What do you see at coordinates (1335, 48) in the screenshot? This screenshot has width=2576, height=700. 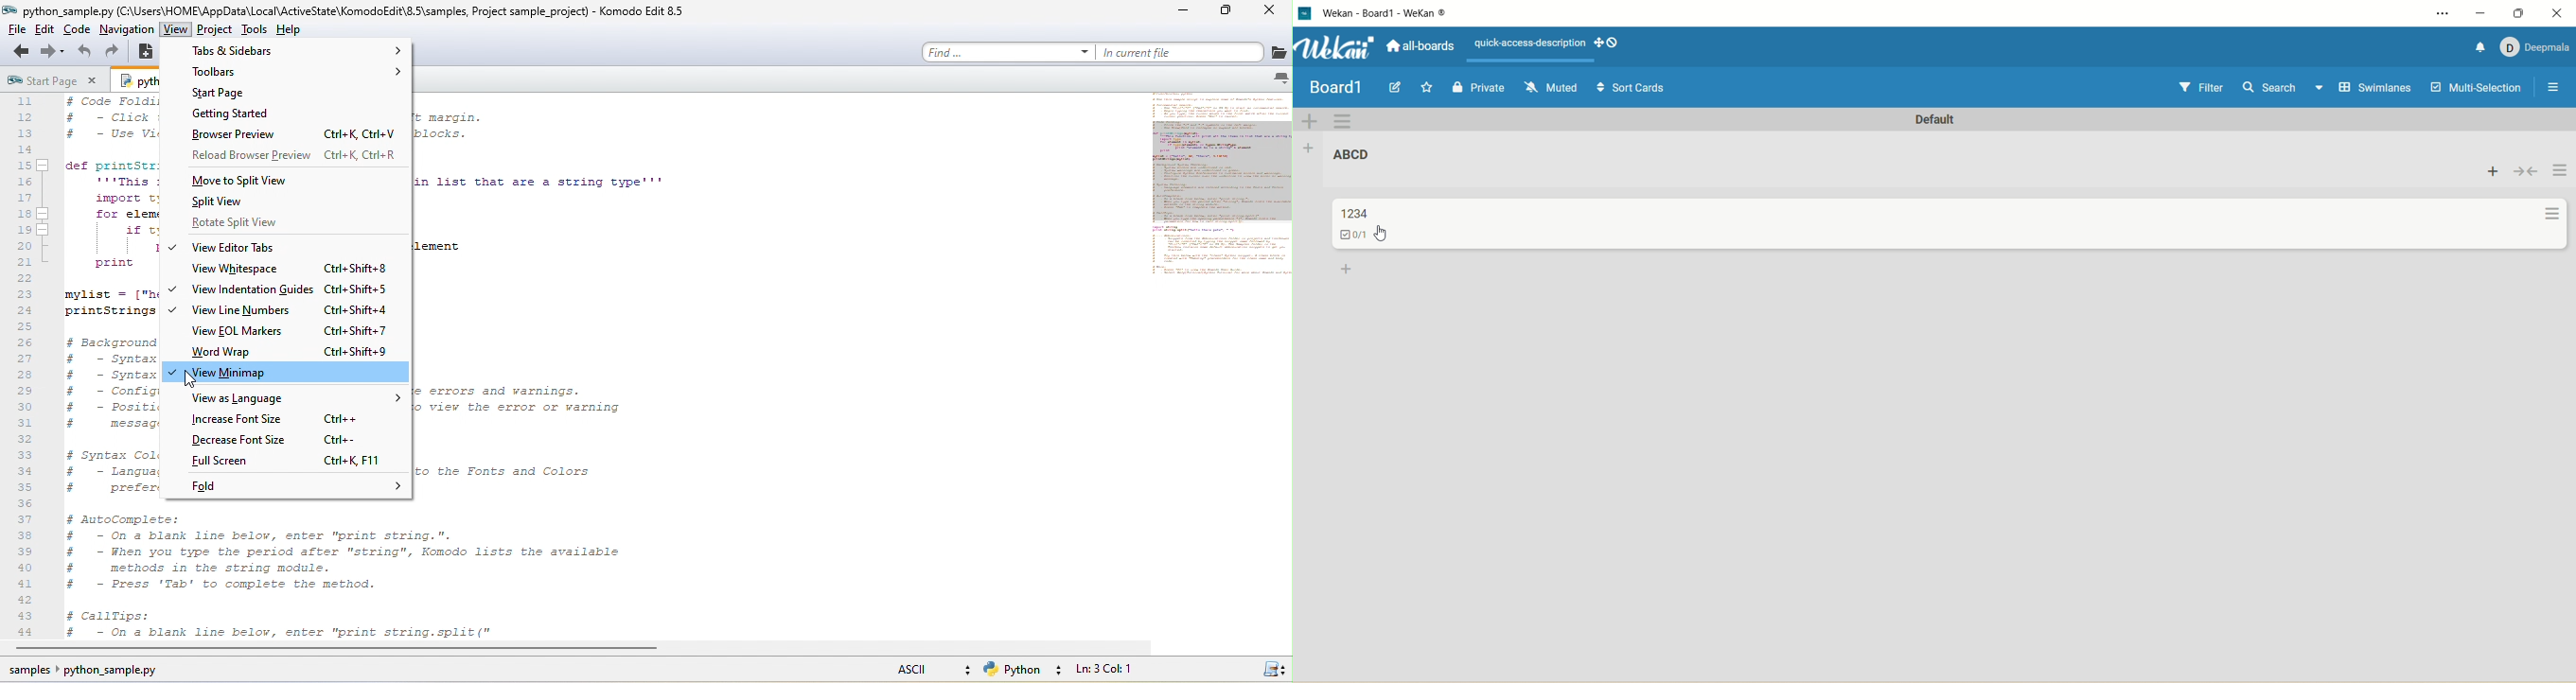 I see `wekan` at bounding box center [1335, 48].